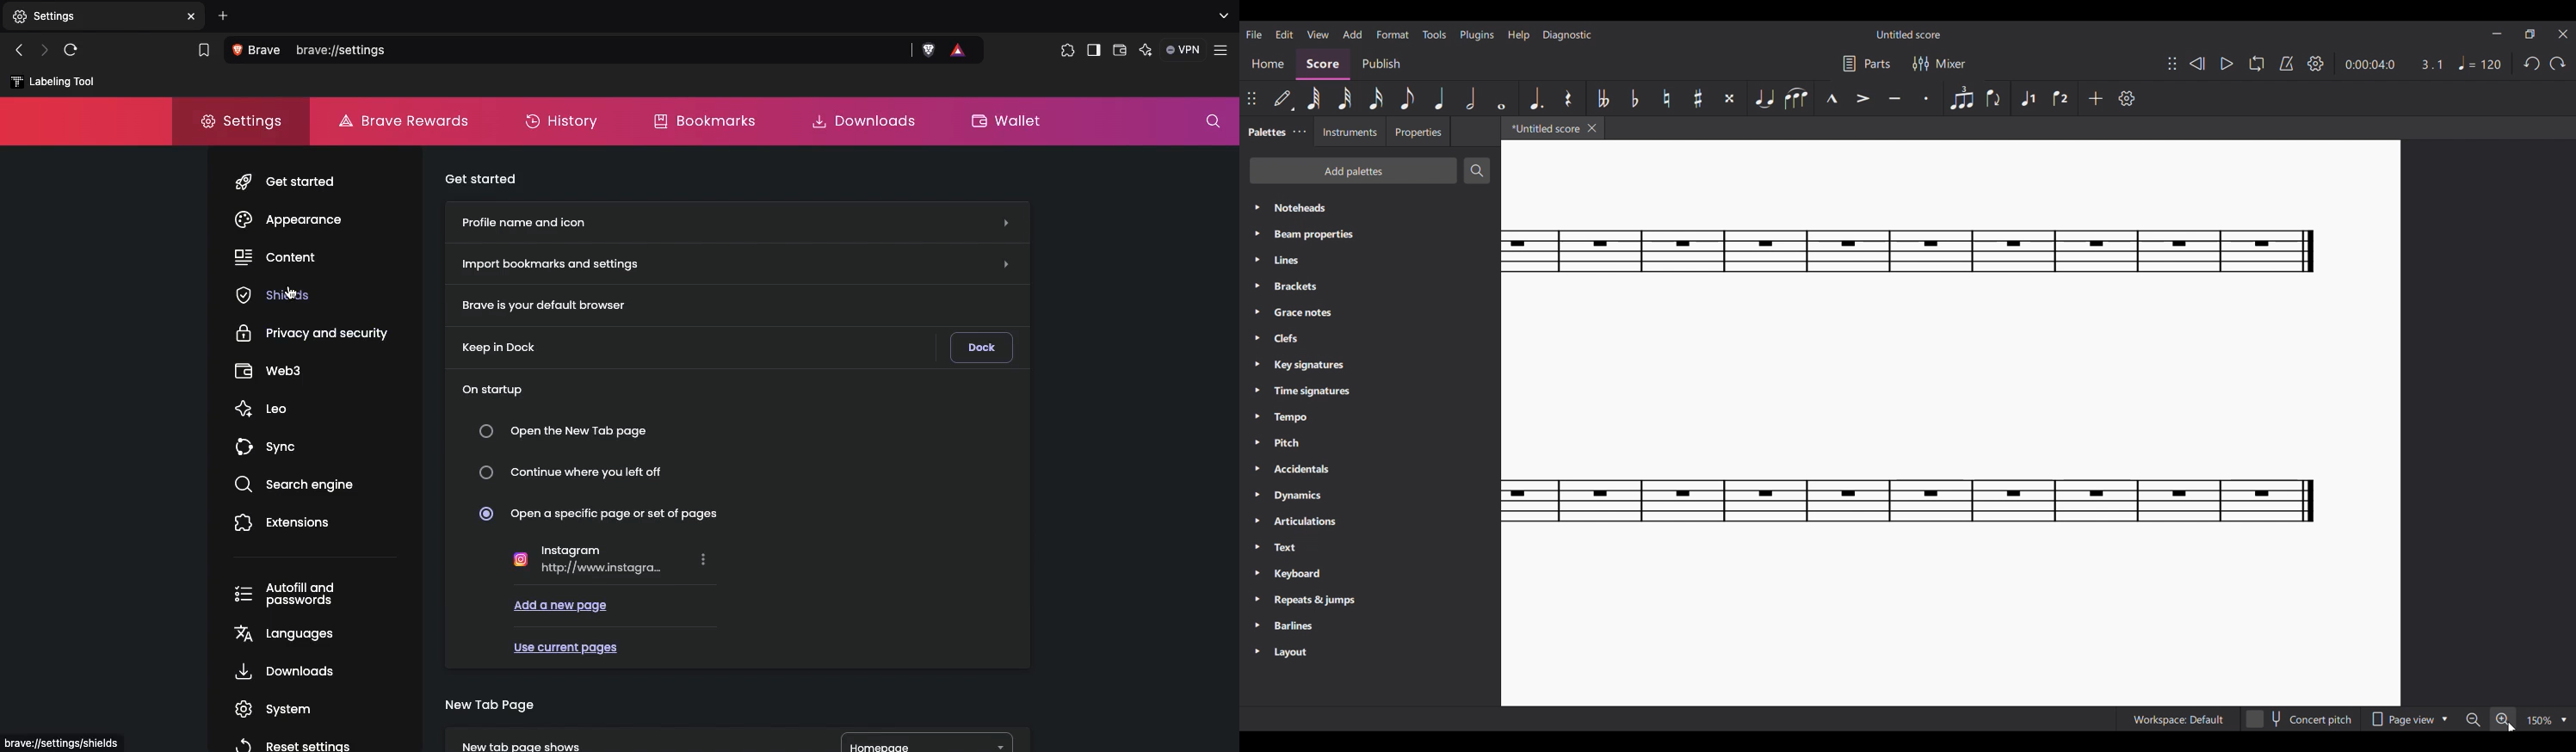  Describe the element at coordinates (40, 18) in the screenshot. I see `New tab` at that location.